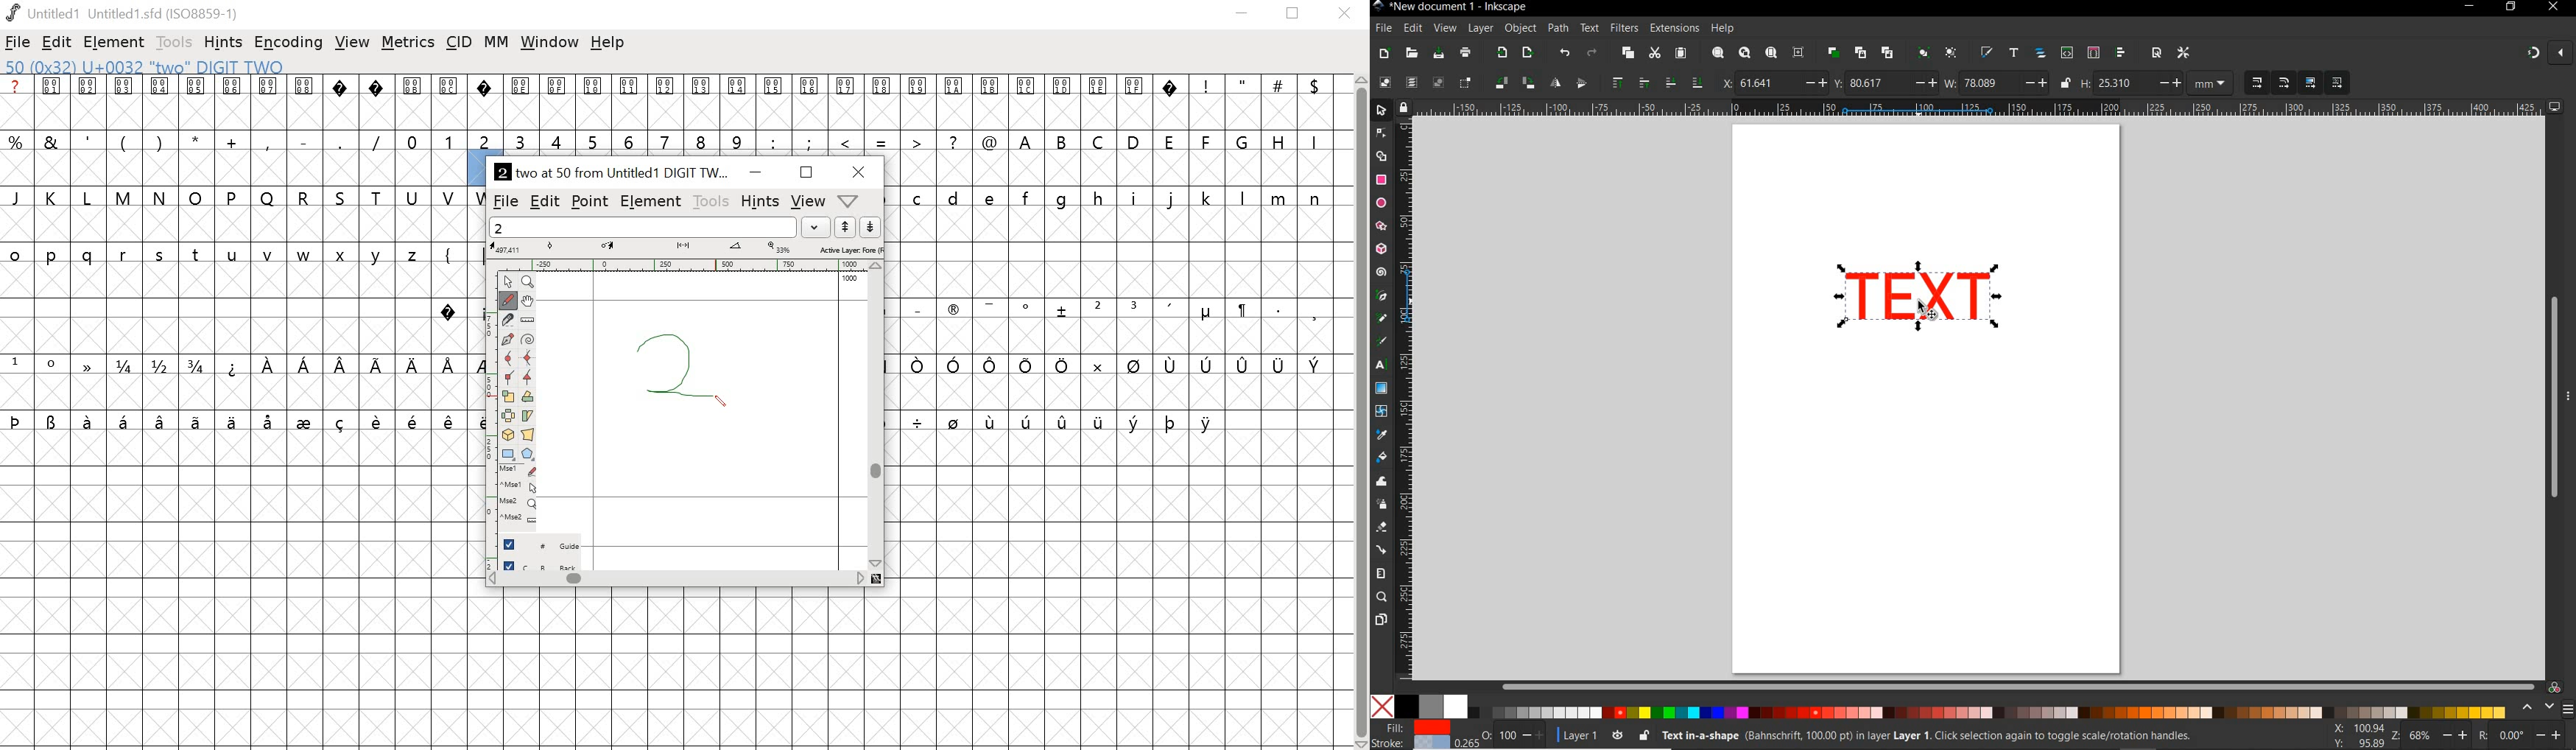  What do you see at coordinates (1513, 83) in the screenshot?
I see `object rotate` at bounding box center [1513, 83].